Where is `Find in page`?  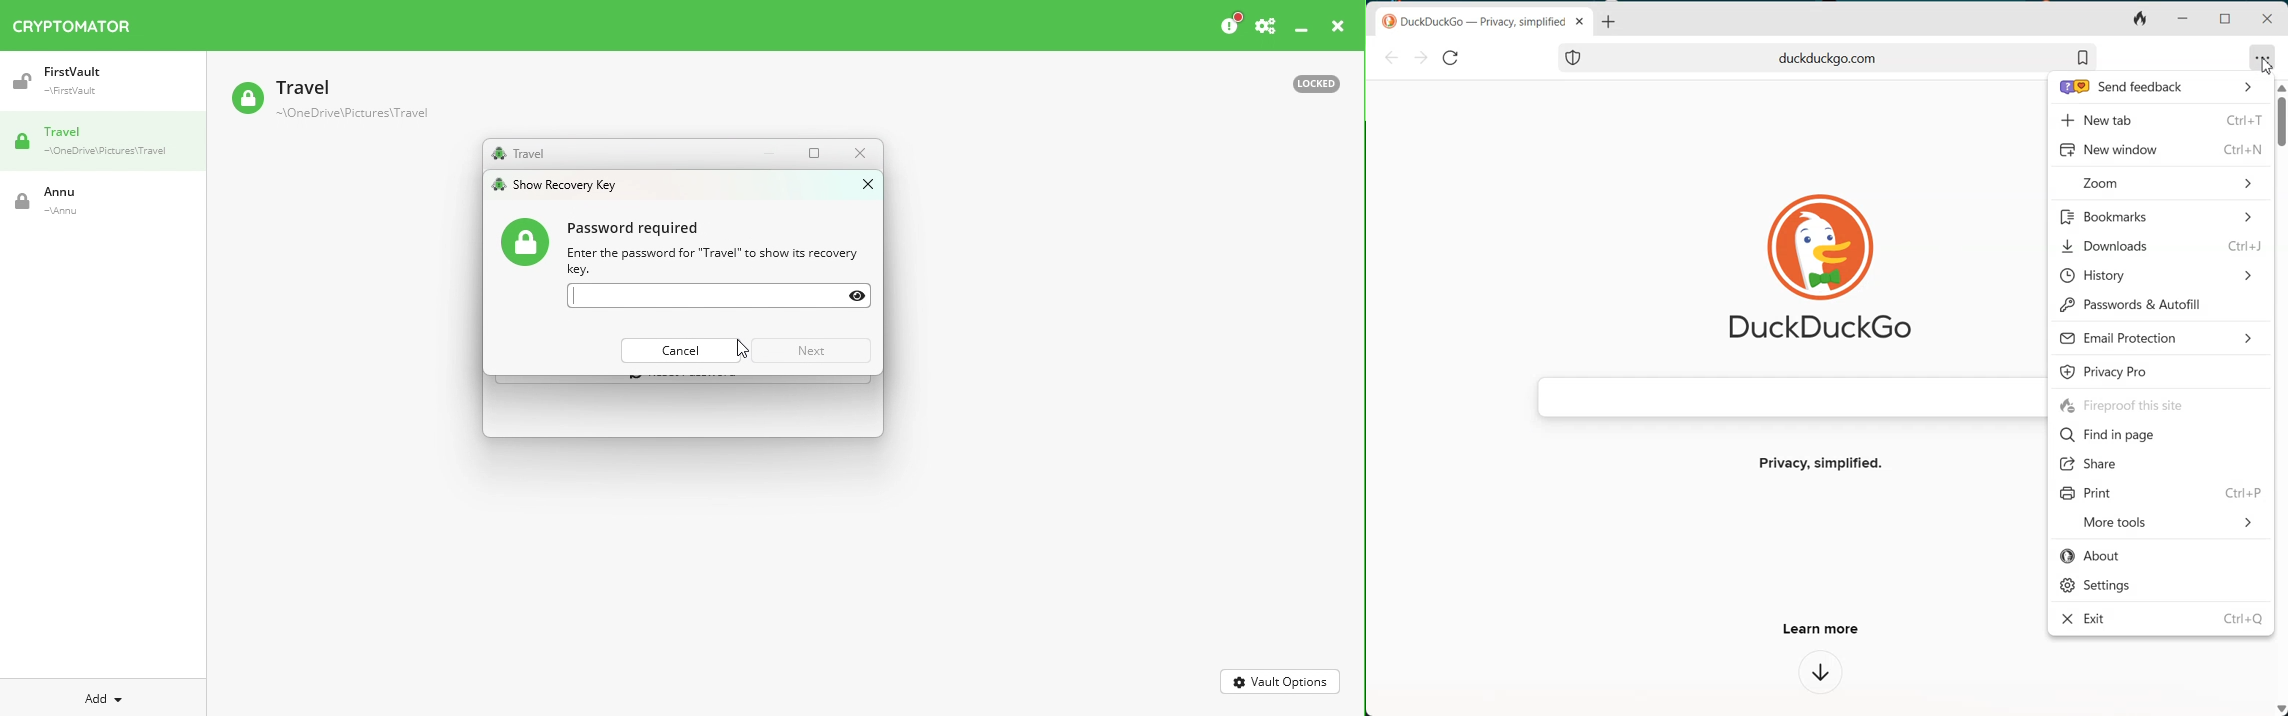 Find in page is located at coordinates (2163, 433).